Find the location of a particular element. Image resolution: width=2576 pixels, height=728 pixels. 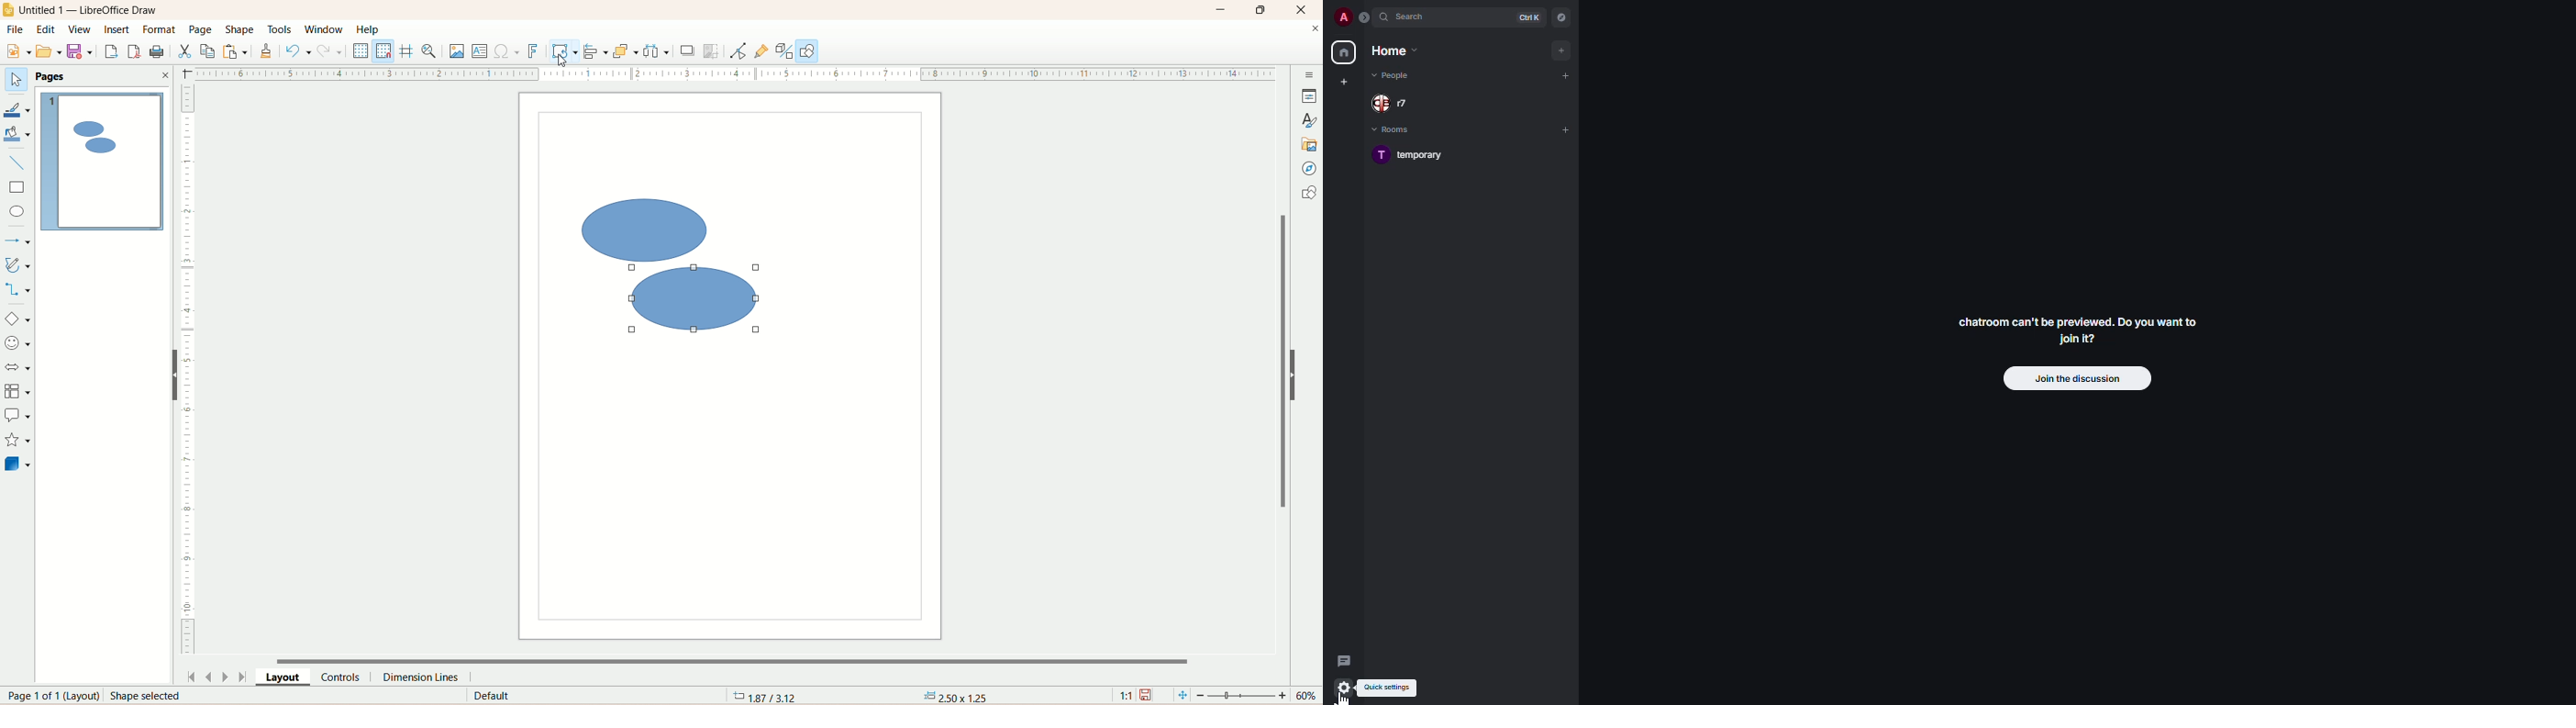

scale bar is located at coordinates (737, 75).